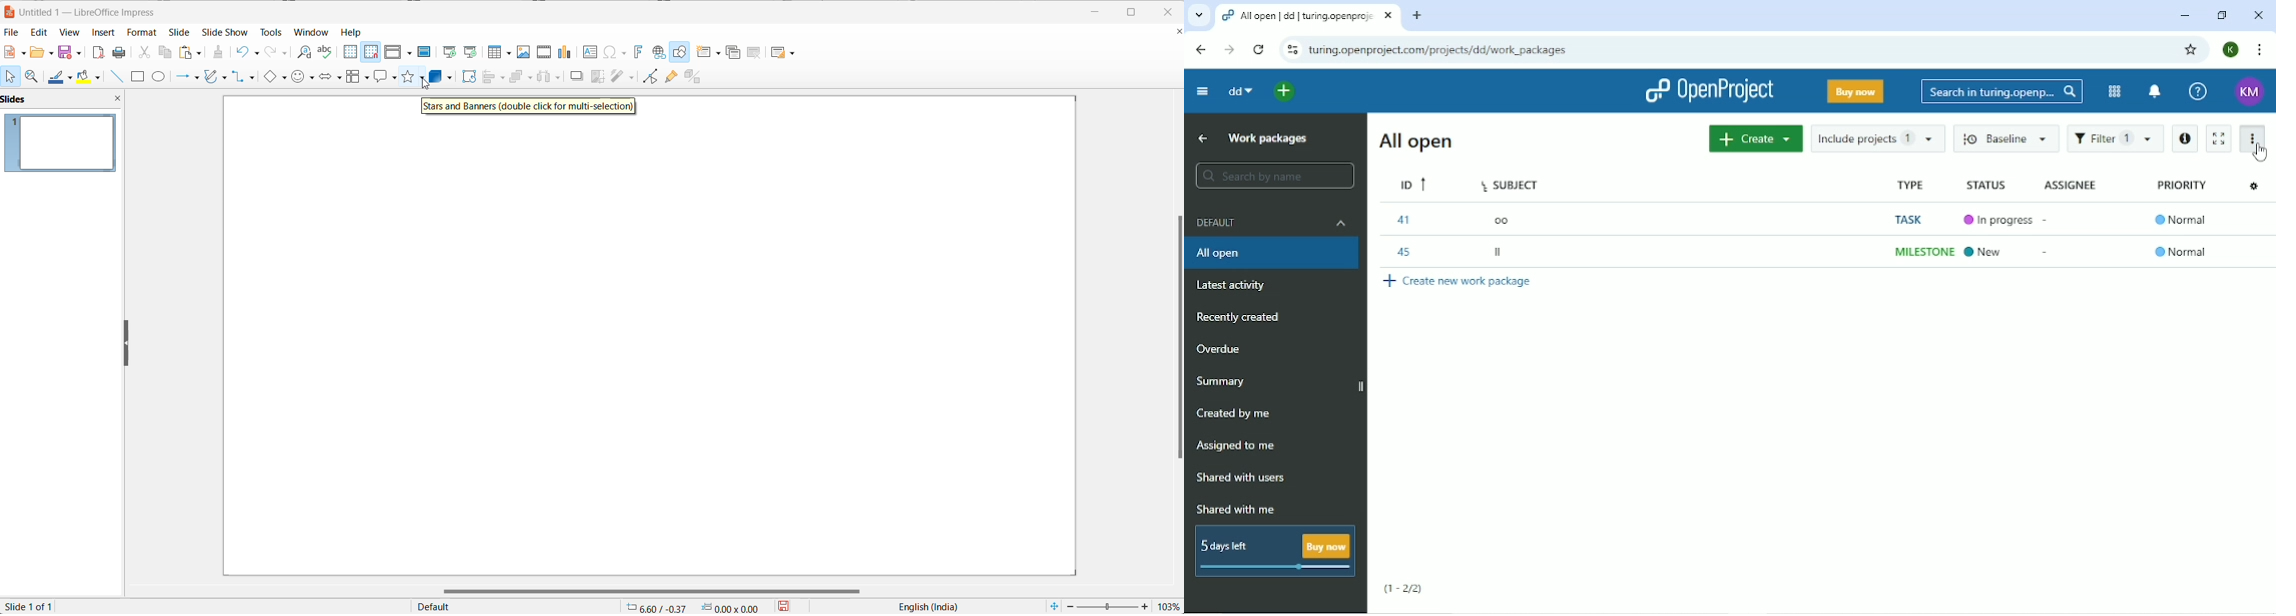 Image resolution: width=2296 pixels, height=616 pixels. I want to click on DELETE SLIDE, so click(755, 54).